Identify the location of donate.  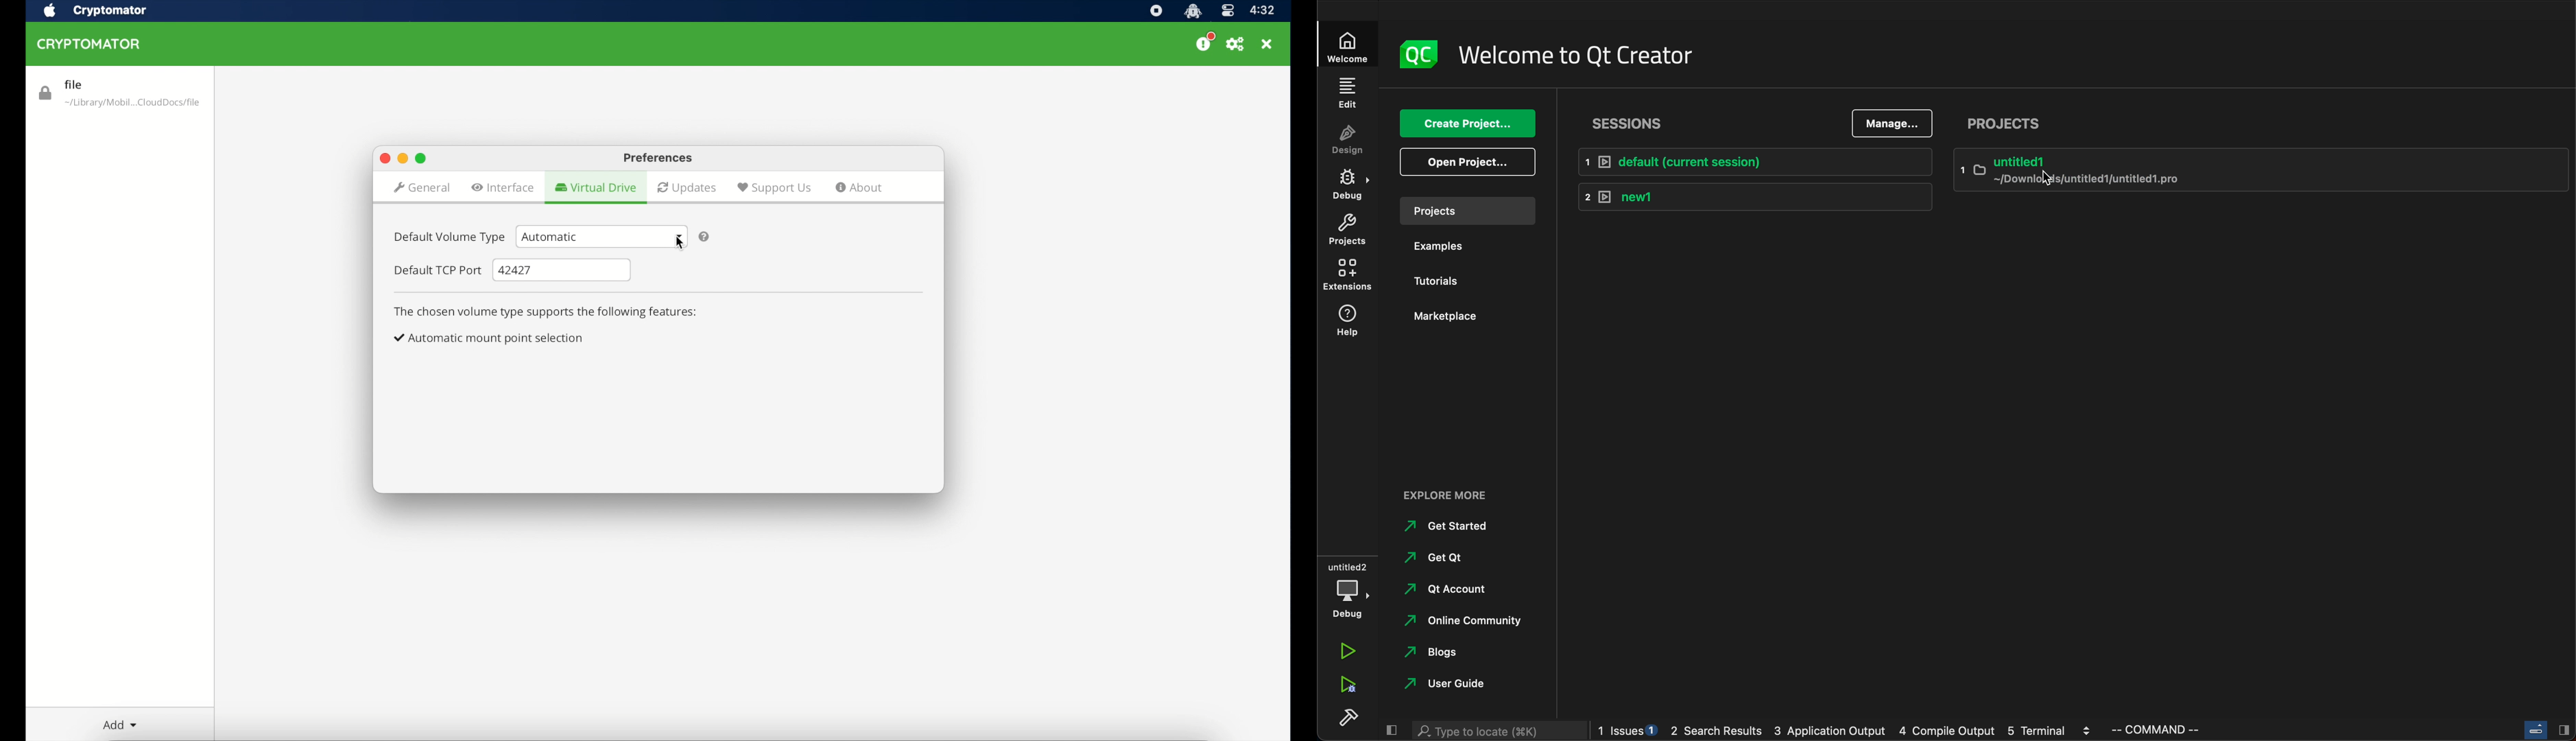
(1204, 43).